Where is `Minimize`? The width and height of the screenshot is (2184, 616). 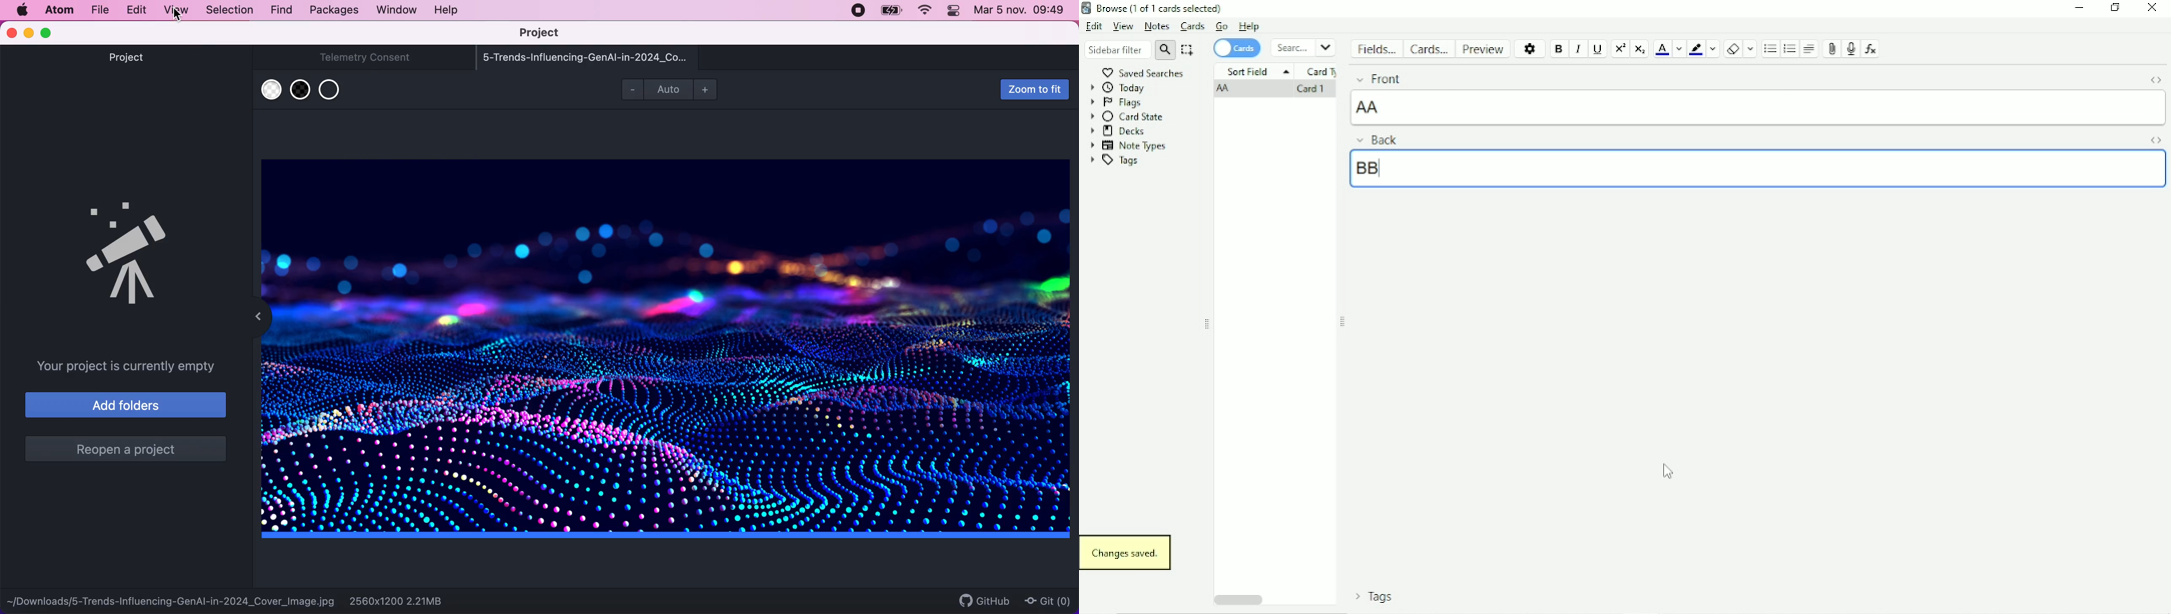
Minimize is located at coordinates (2079, 8).